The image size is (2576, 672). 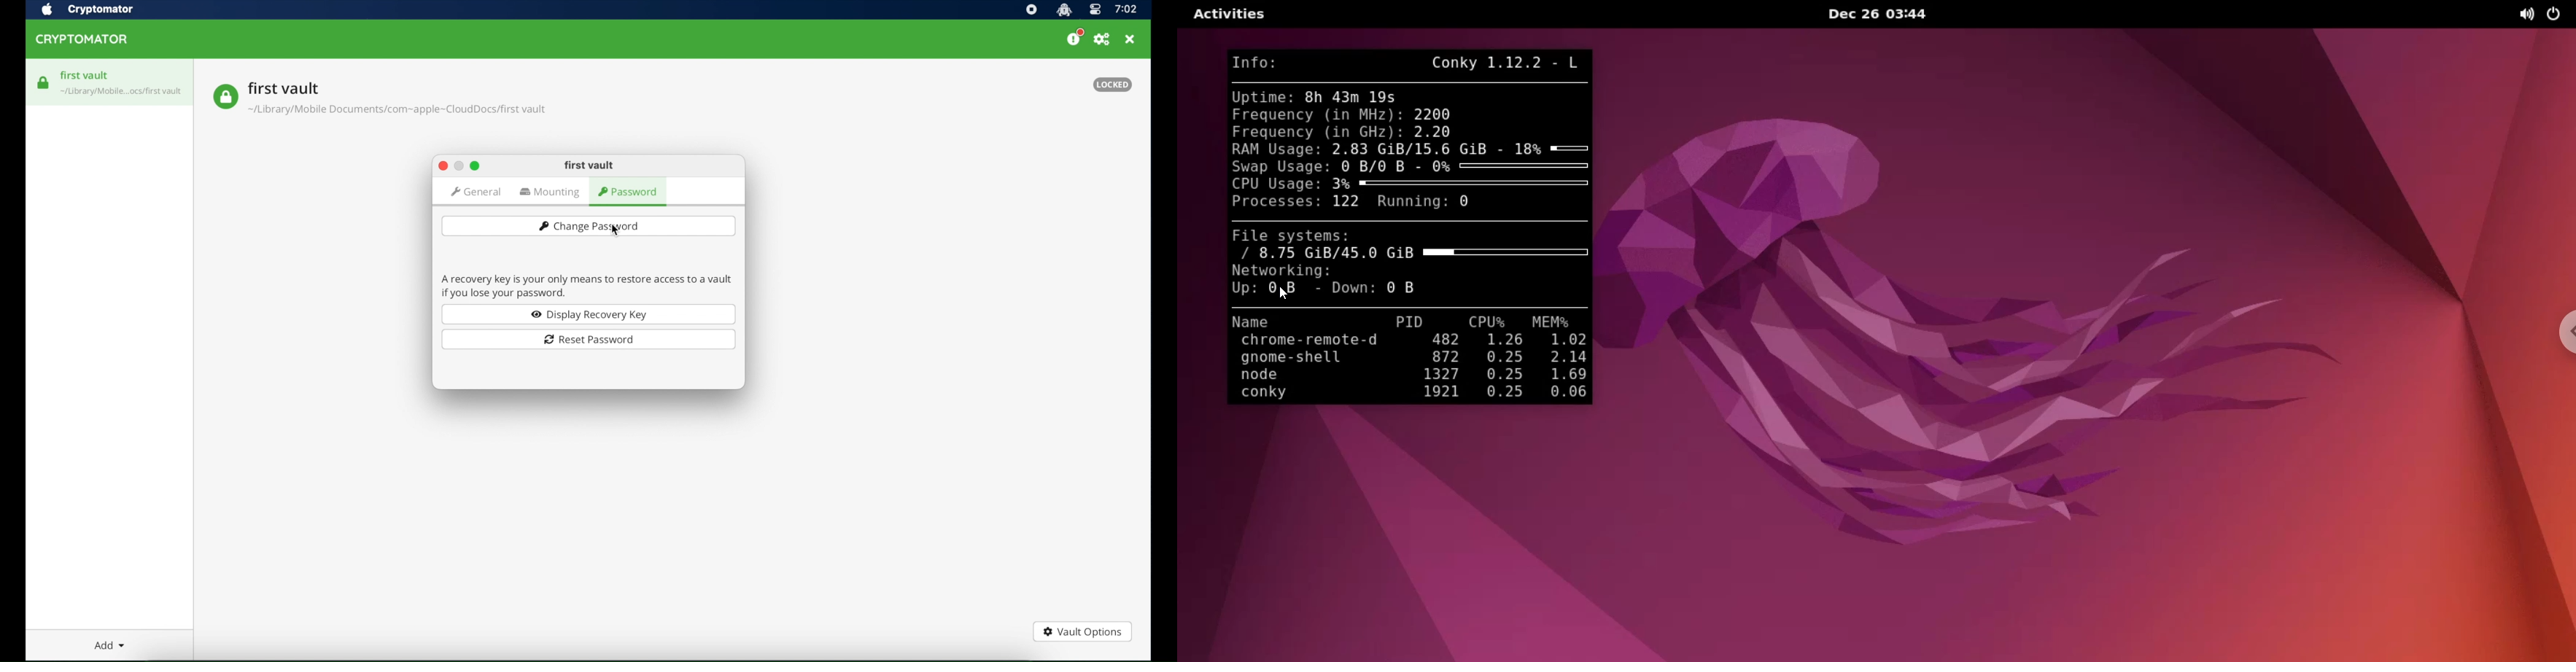 I want to click on cursor, so click(x=614, y=229).